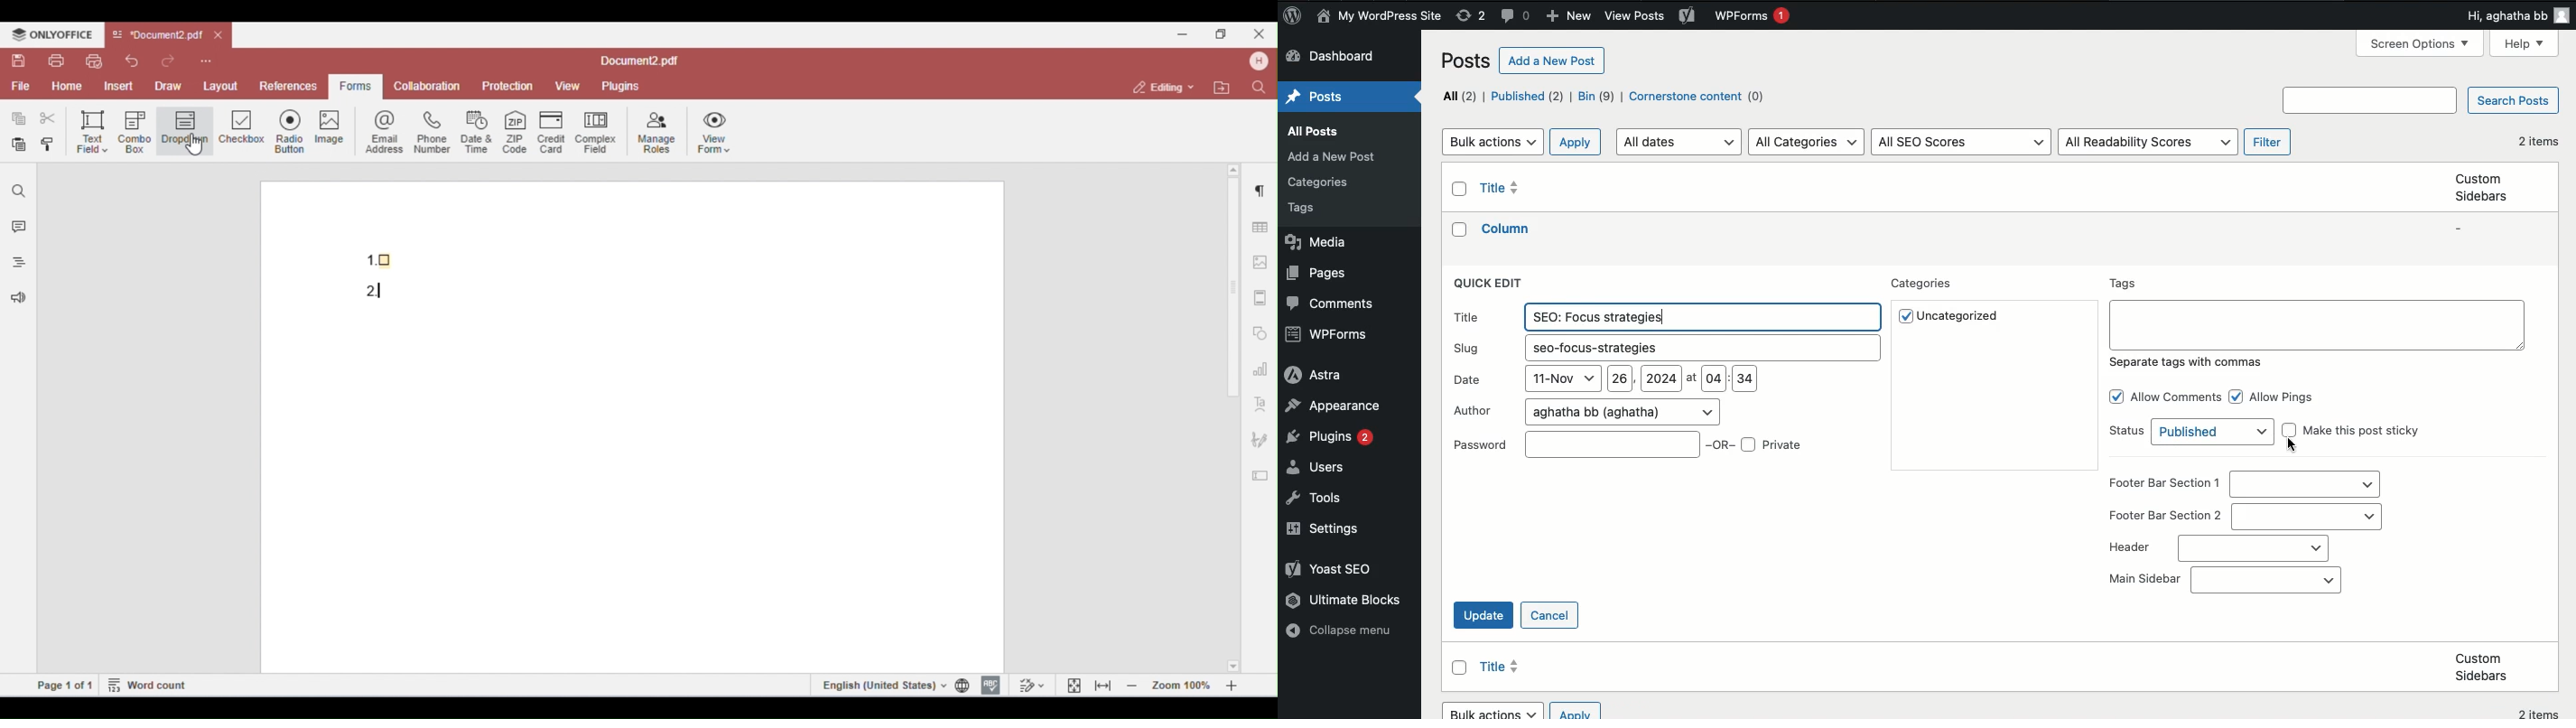 The image size is (2576, 728). What do you see at coordinates (1687, 14) in the screenshot?
I see `Yoast` at bounding box center [1687, 14].